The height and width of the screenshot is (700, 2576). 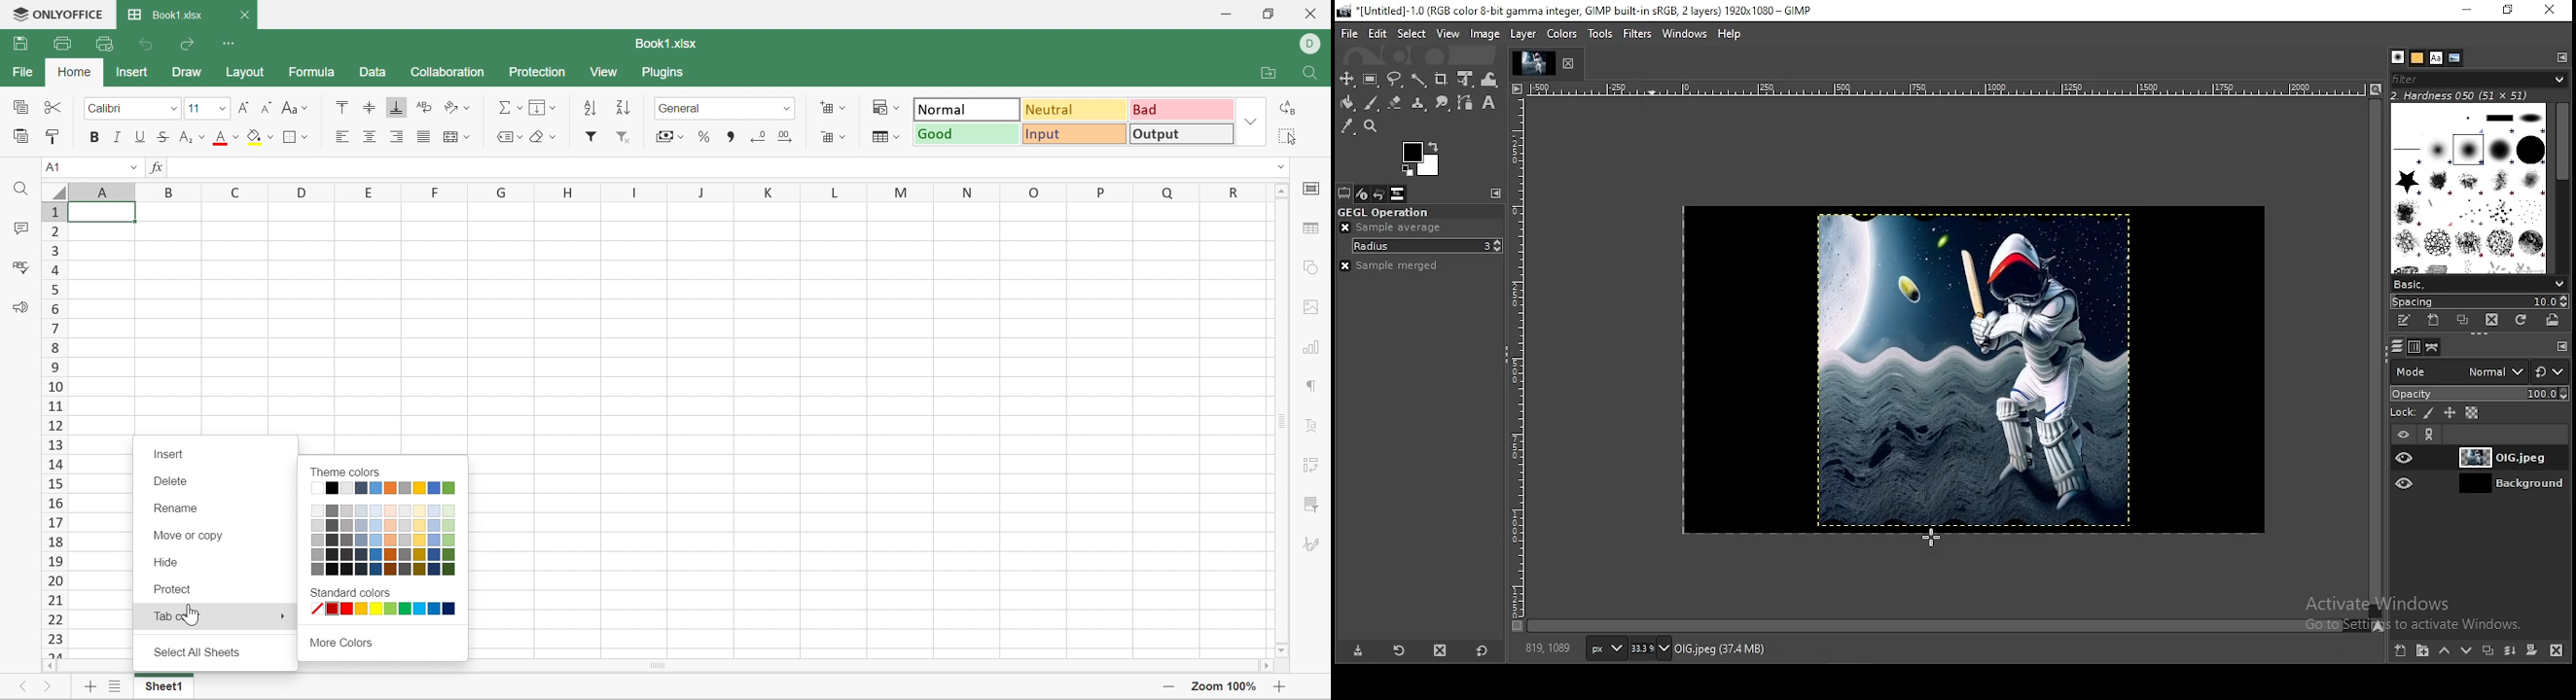 I want to click on Align Left, so click(x=344, y=136).